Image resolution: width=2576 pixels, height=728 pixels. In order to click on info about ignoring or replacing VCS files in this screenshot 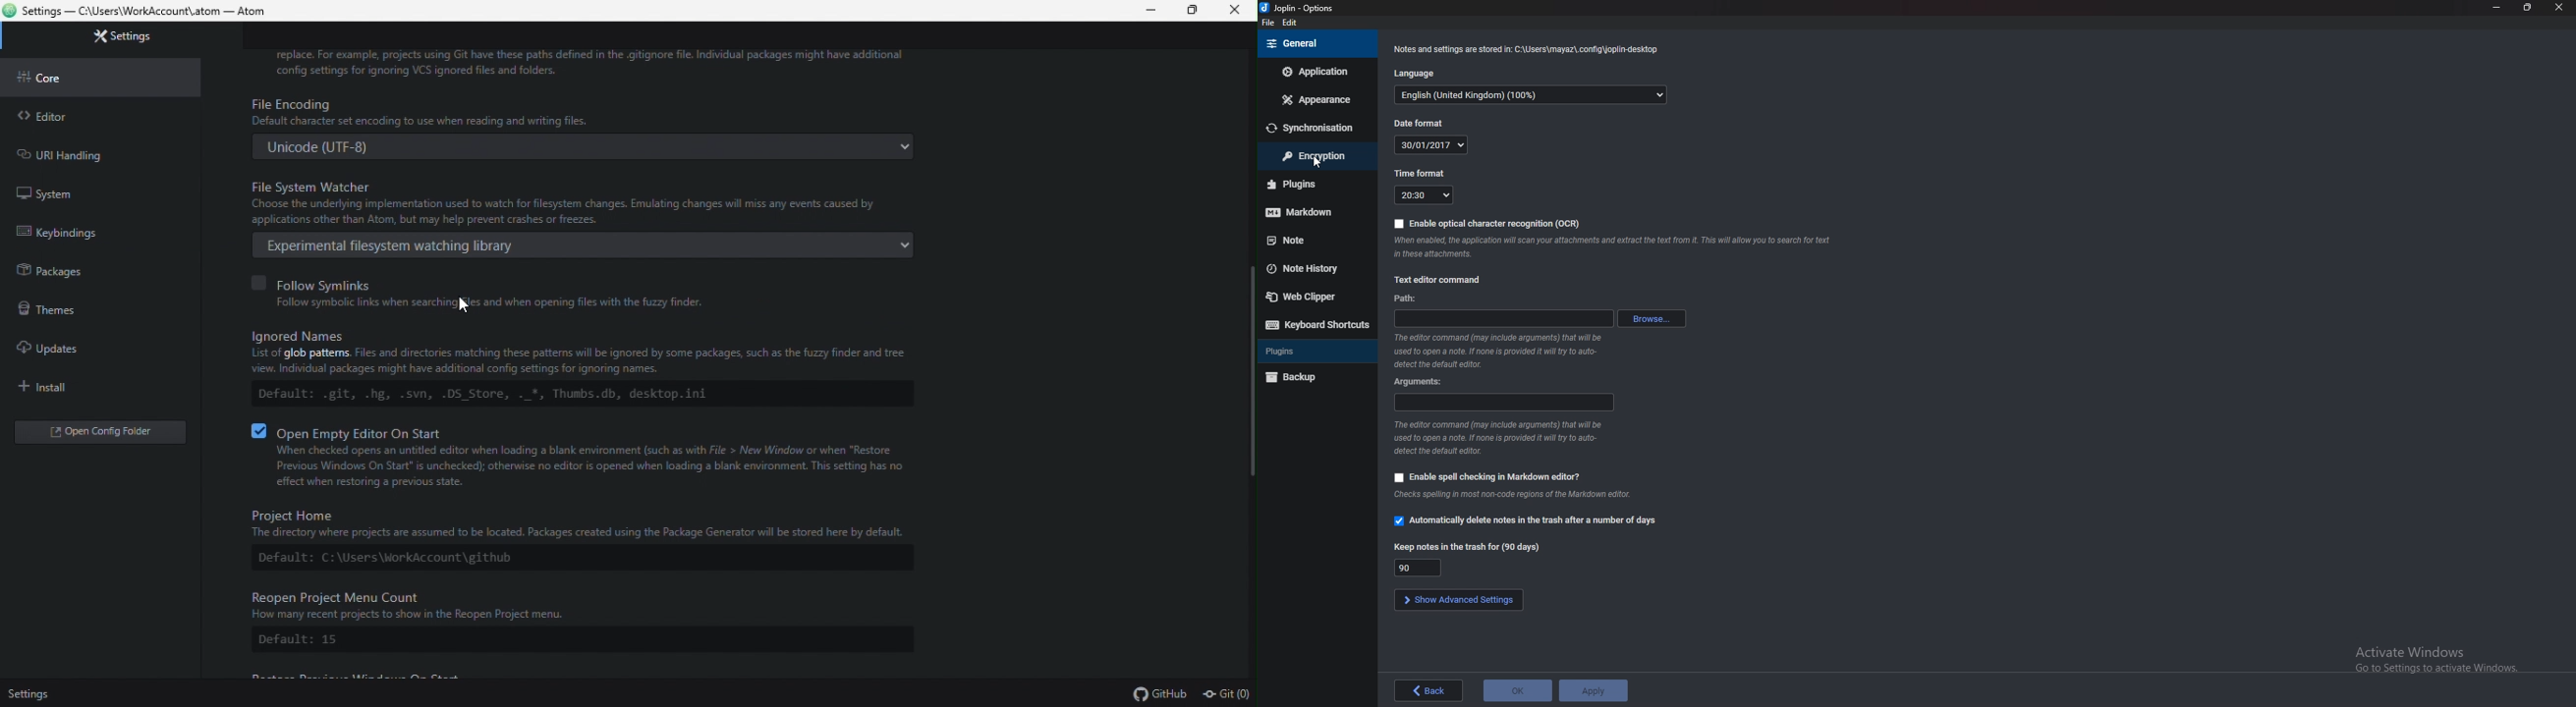, I will do `click(635, 61)`.